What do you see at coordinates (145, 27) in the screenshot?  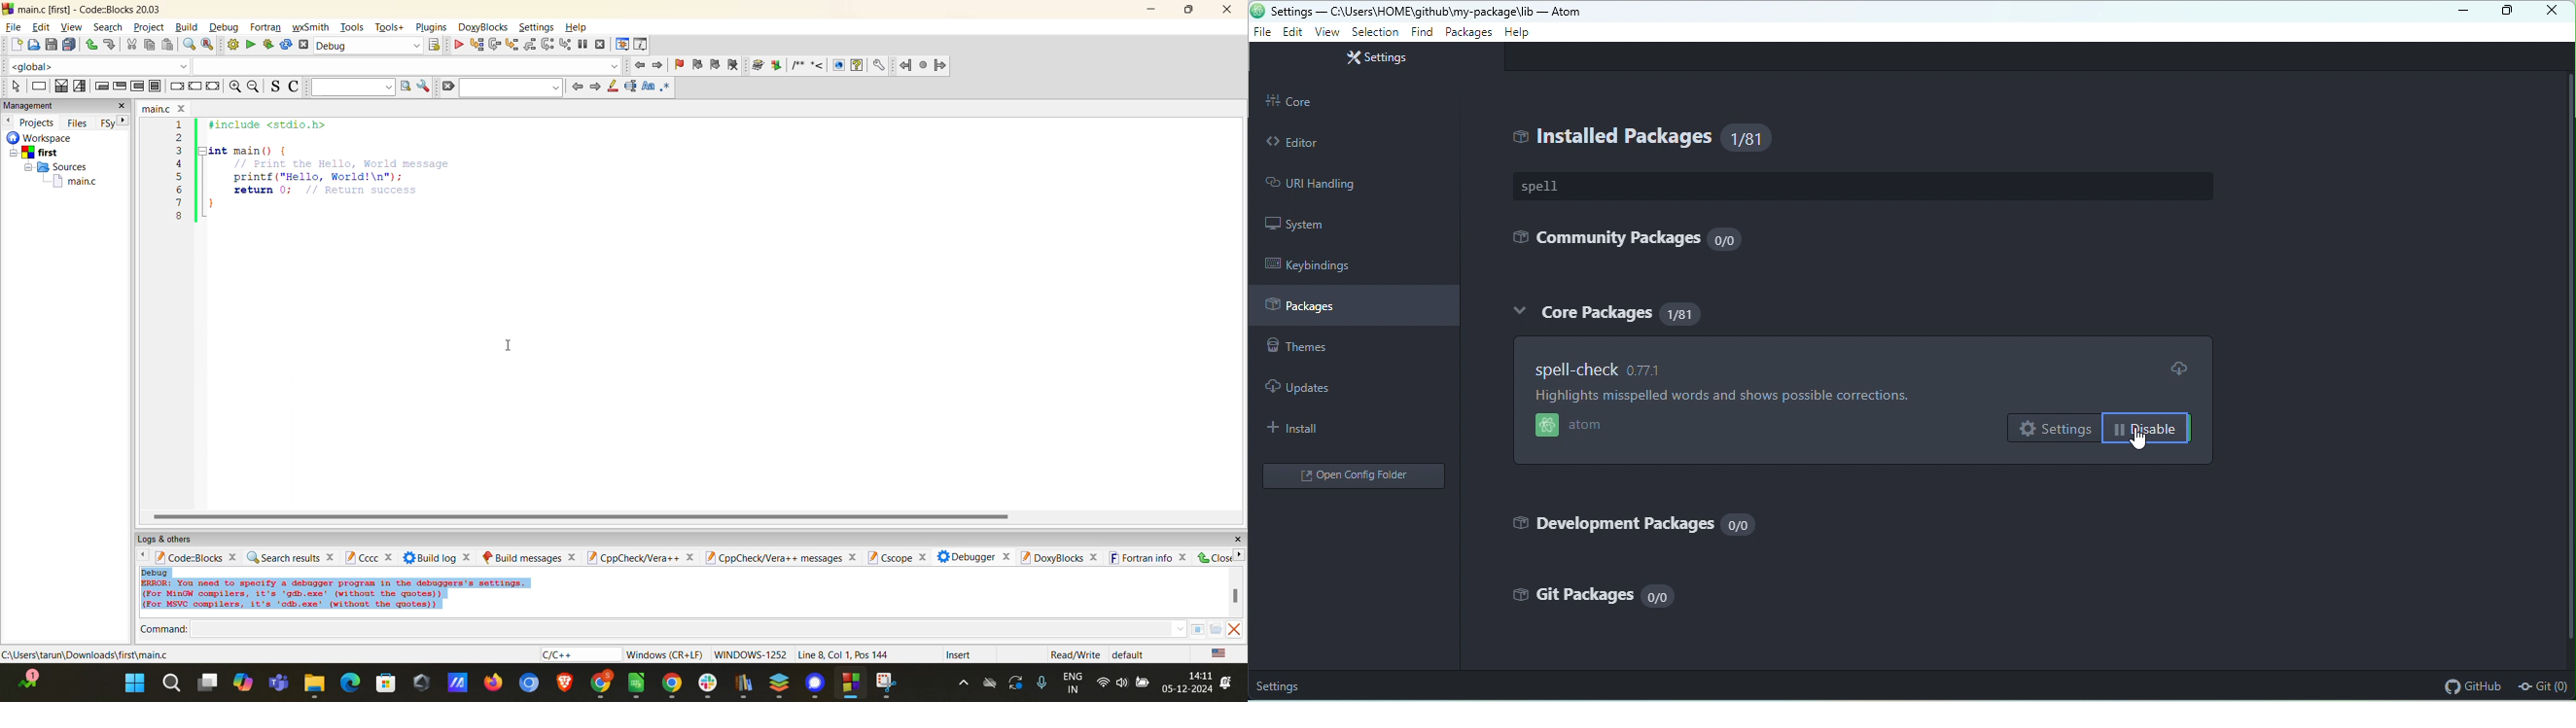 I see `project` at bounding box center [145, 27].